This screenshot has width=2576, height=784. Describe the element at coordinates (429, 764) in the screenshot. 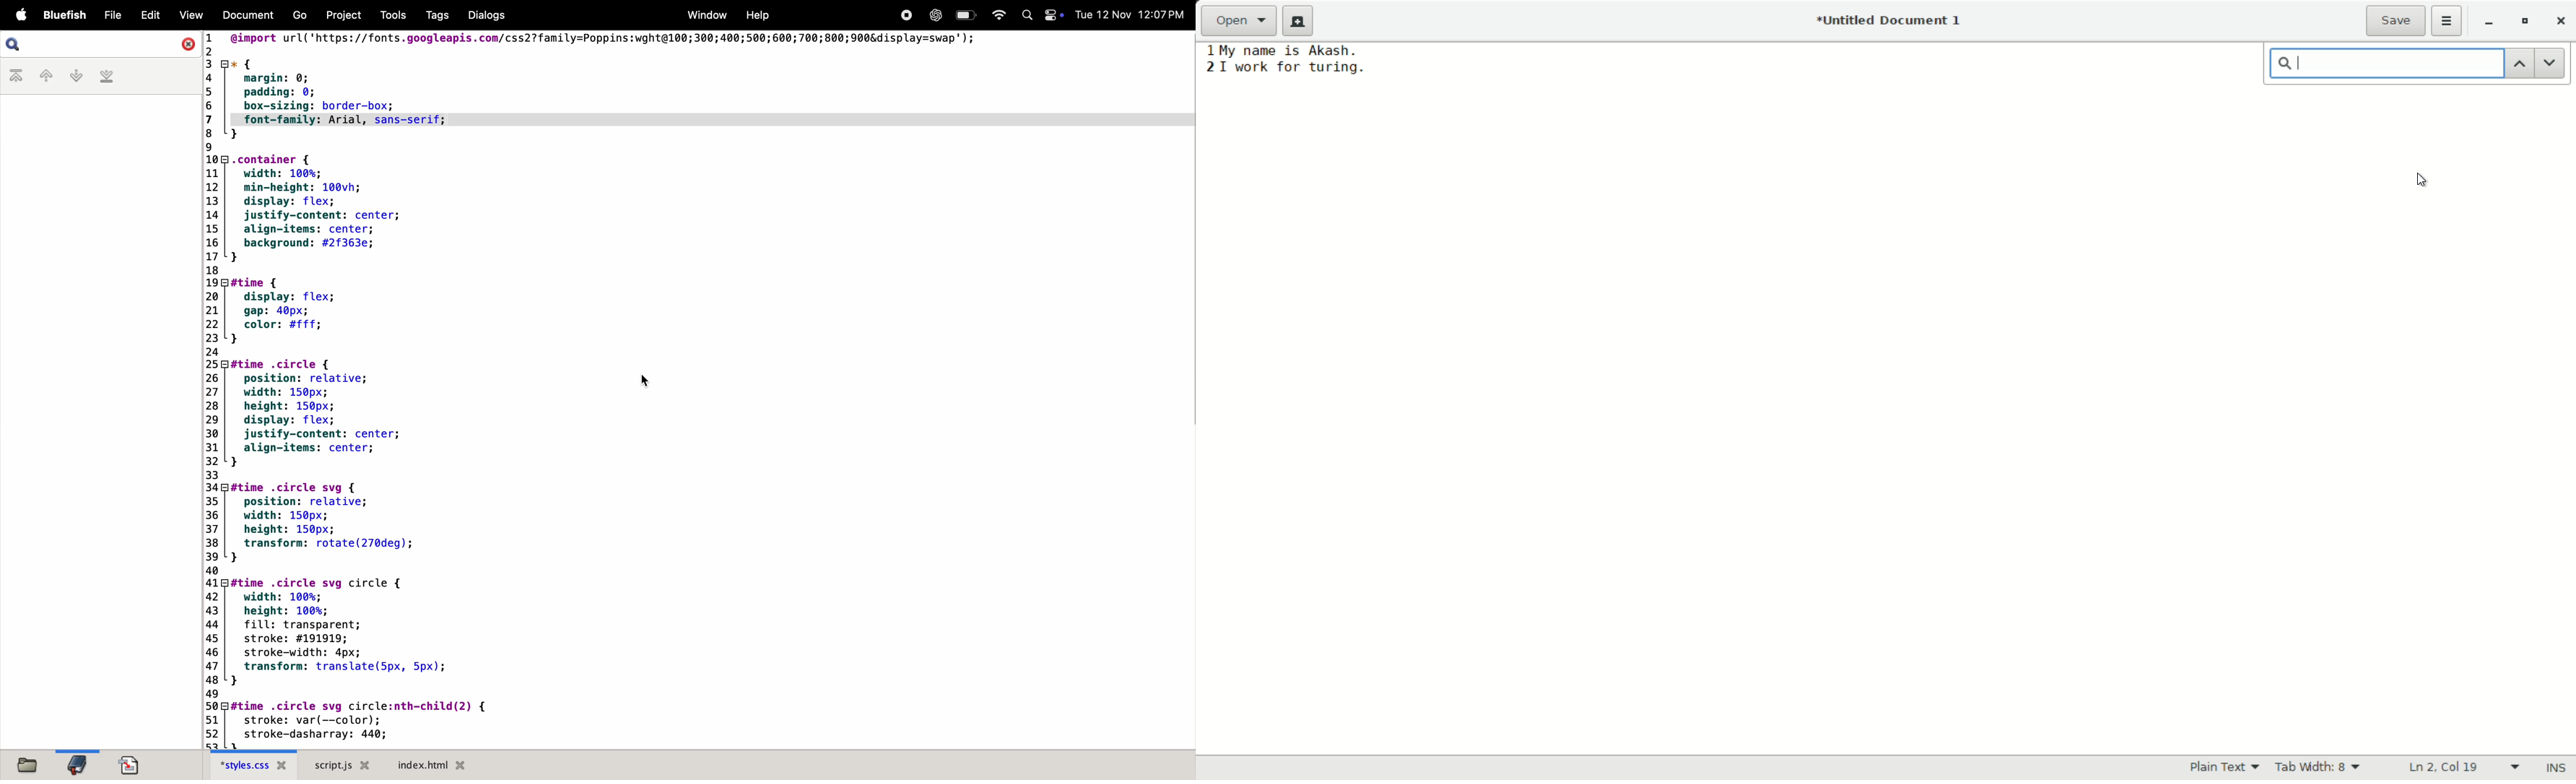

I see `index.html` at that location.